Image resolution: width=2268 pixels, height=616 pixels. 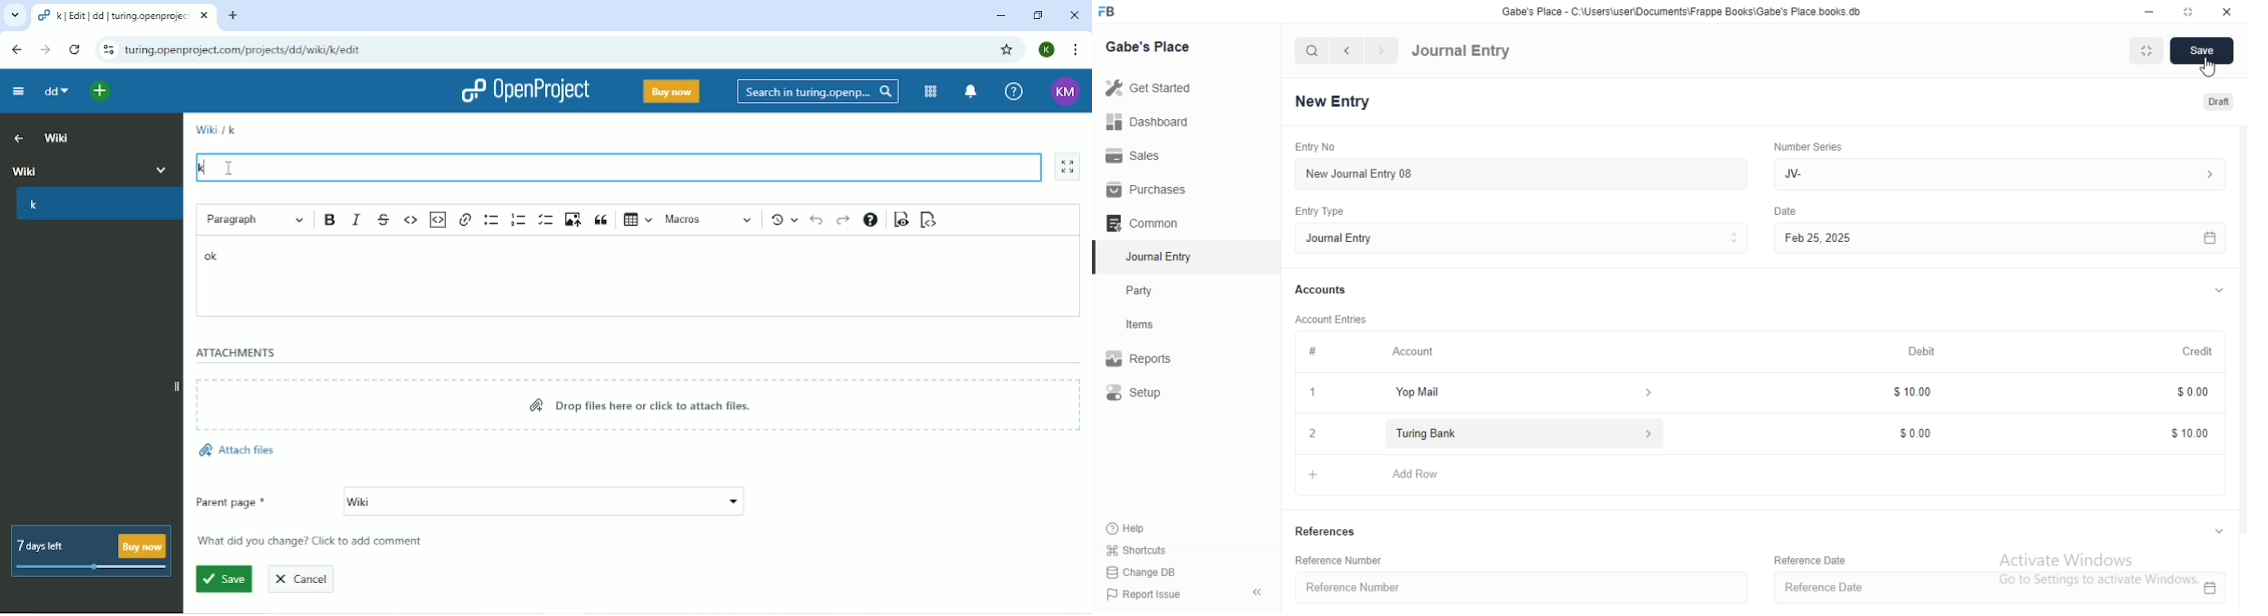 What do you see at coordinates (330, 221) in the screenshot?
I see `Bold` at bounding box center [330, 221].